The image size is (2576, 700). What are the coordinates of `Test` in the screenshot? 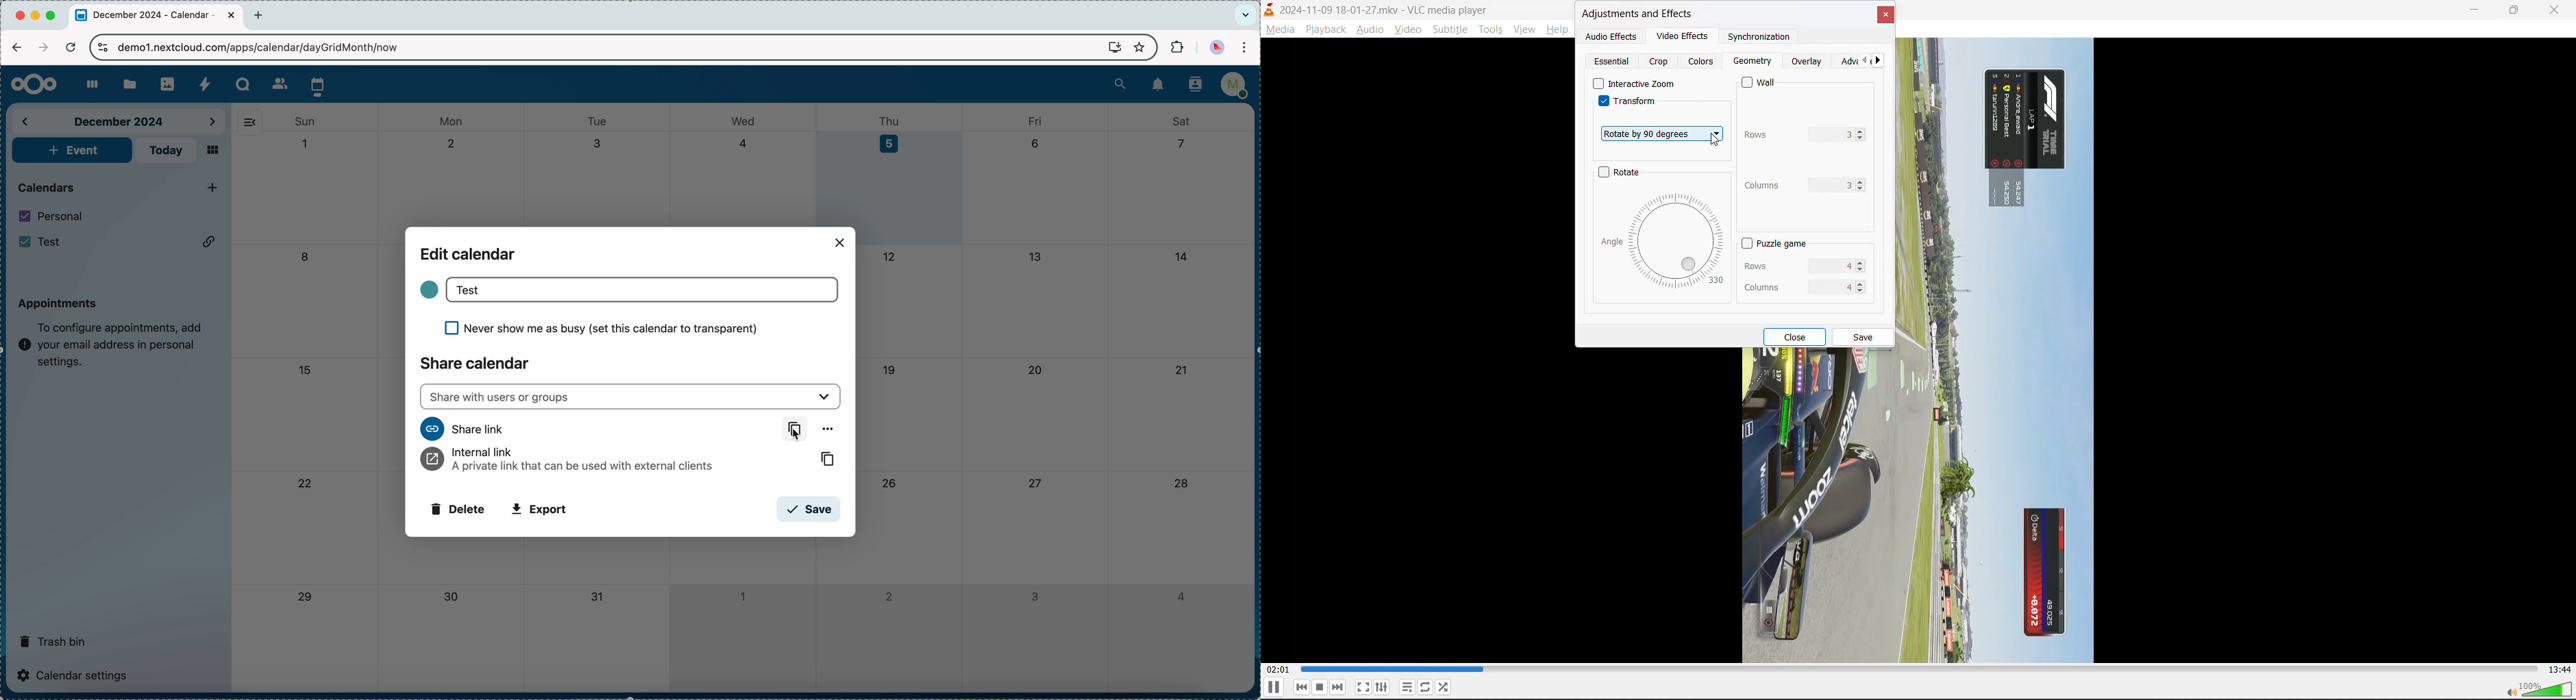 It's located at (643, 290).